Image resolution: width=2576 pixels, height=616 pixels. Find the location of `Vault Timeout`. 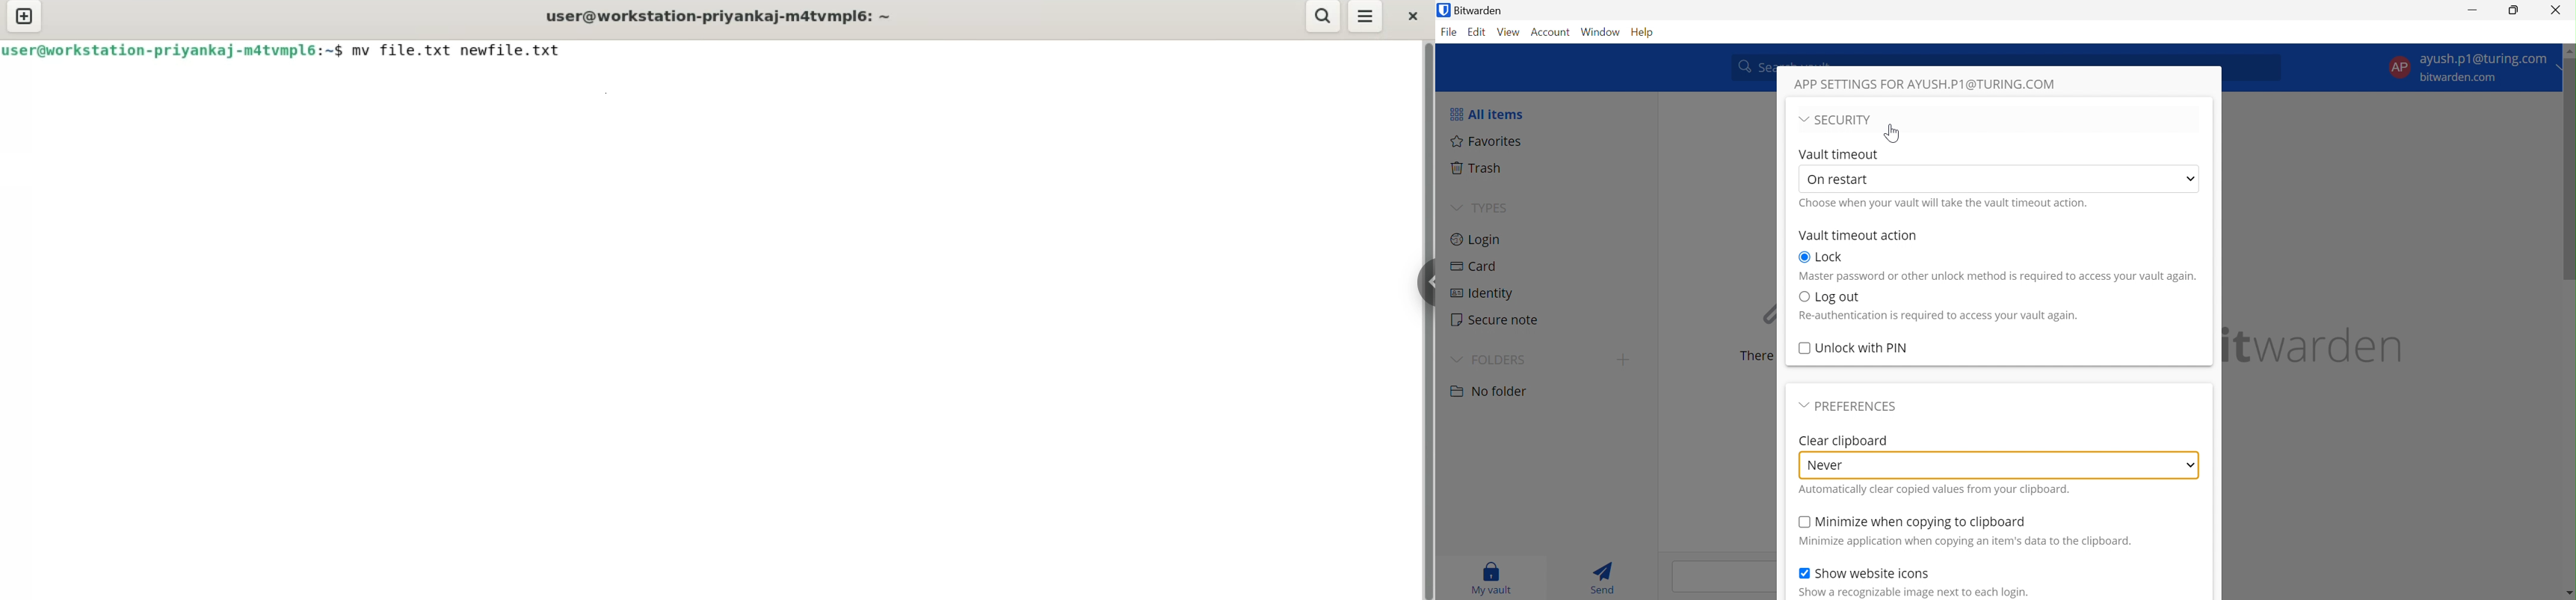

Vault Timeout is located at coordinates (1839, 154).